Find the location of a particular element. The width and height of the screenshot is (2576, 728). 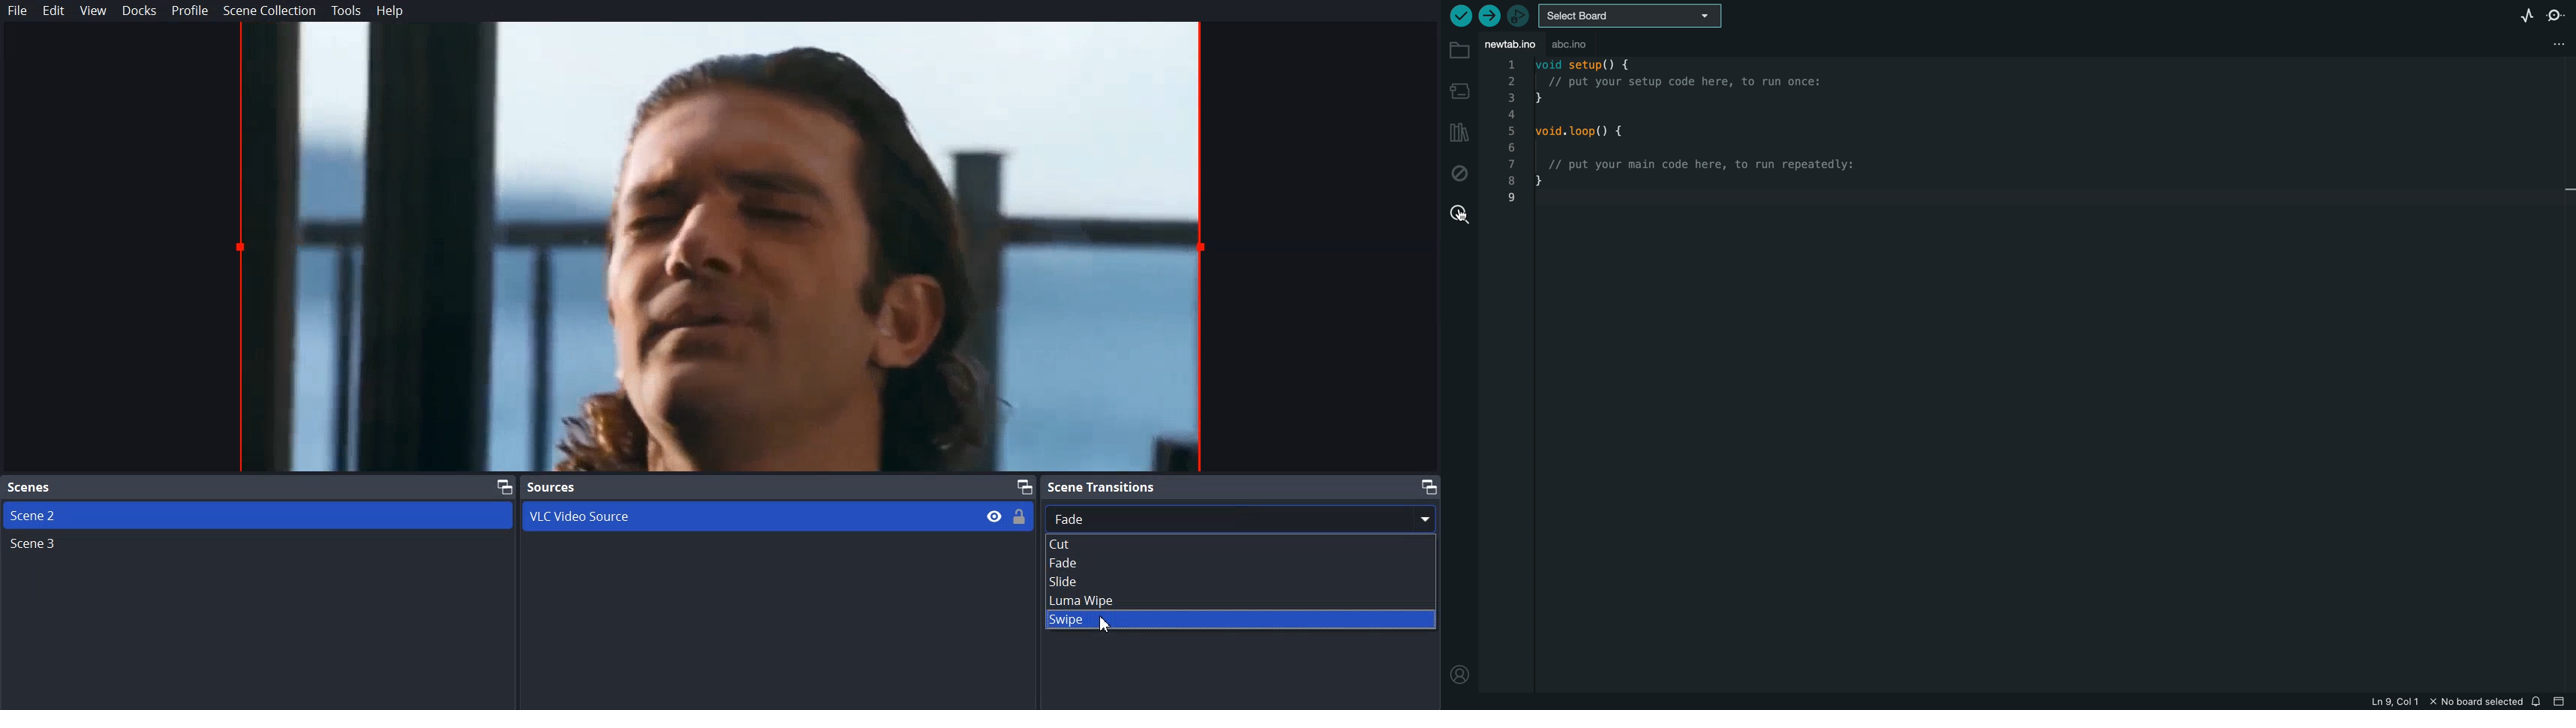

Cut is located at coordinates (1241, 543).